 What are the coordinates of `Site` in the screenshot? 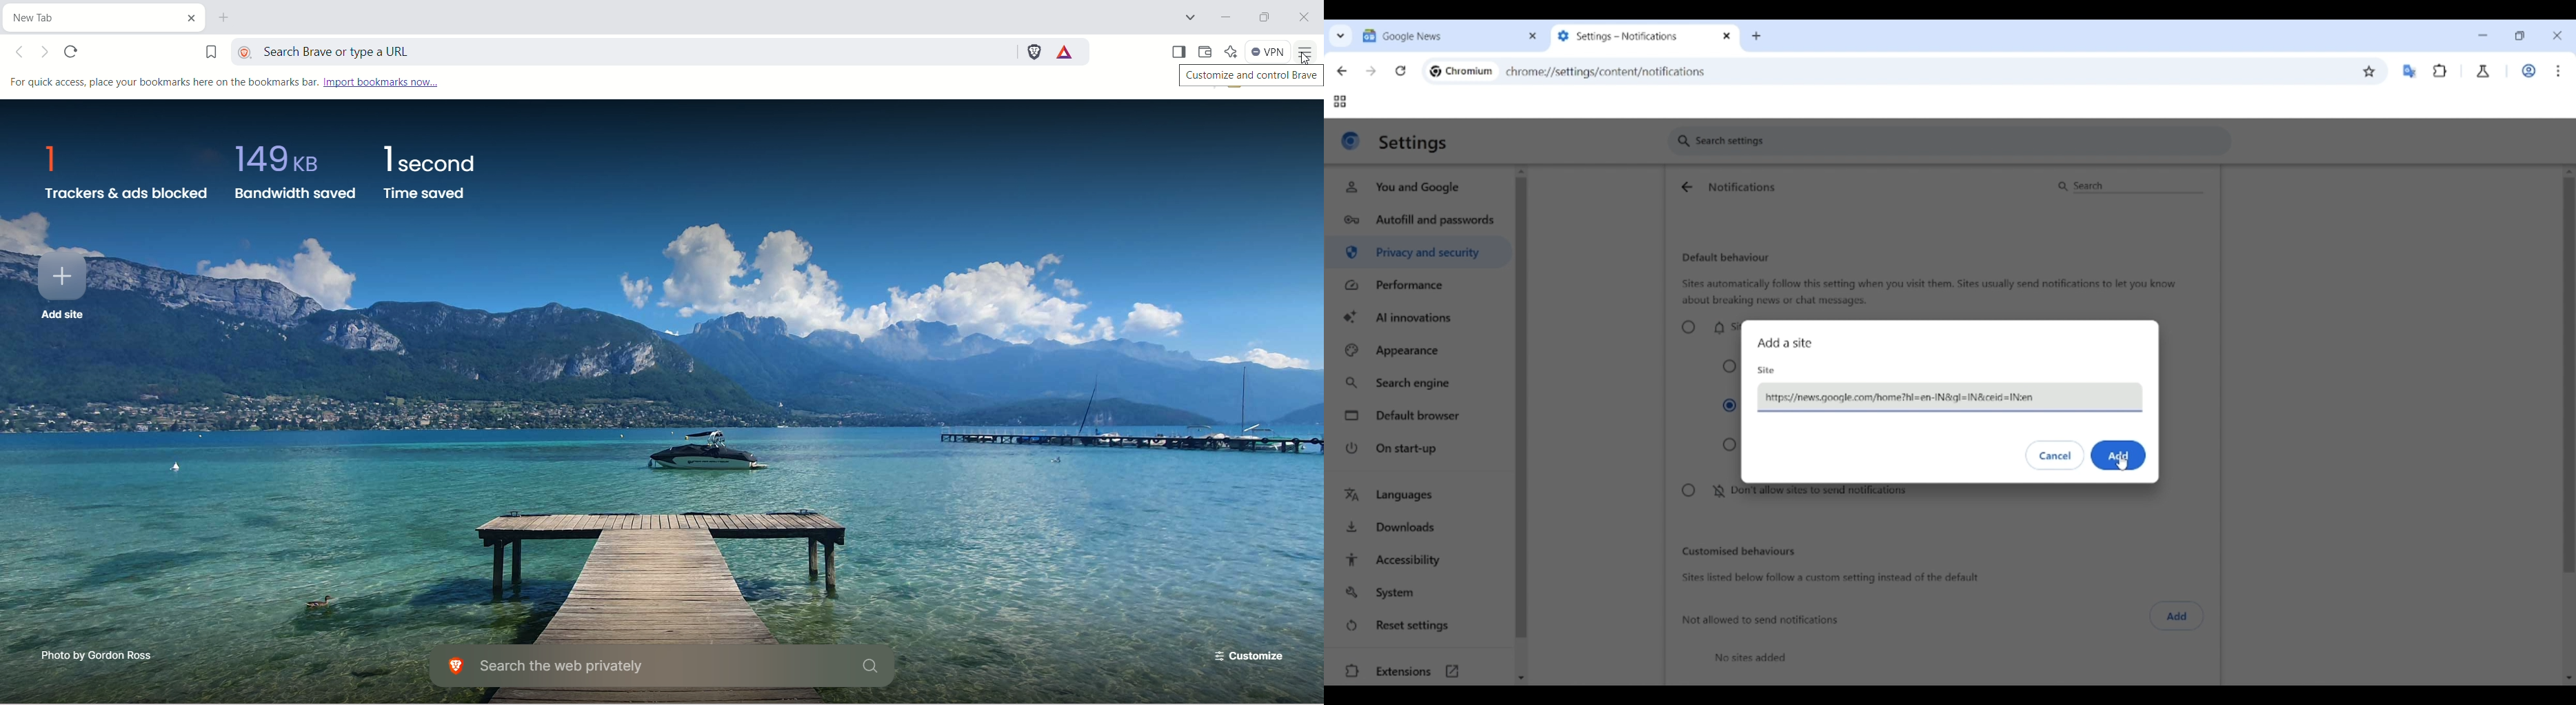 It's located at (1767, 370).